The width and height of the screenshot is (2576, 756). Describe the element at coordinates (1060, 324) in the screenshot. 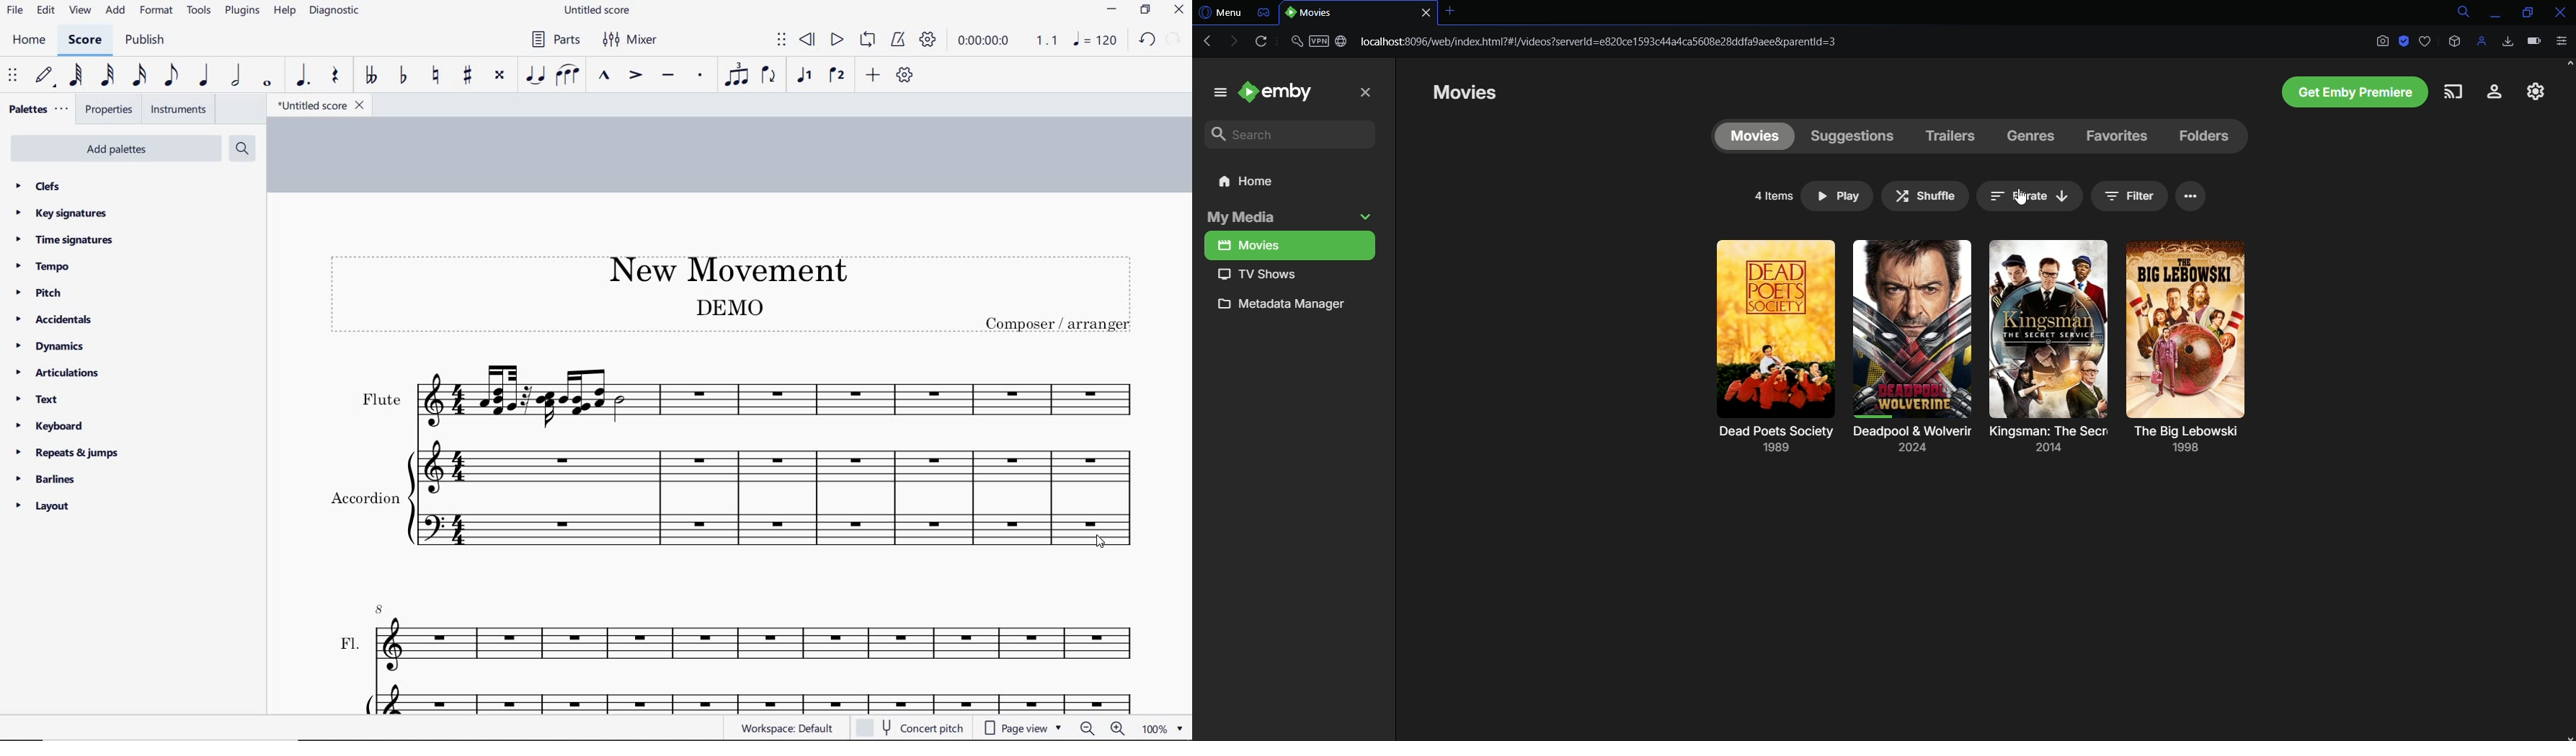

I see `text` at that location.